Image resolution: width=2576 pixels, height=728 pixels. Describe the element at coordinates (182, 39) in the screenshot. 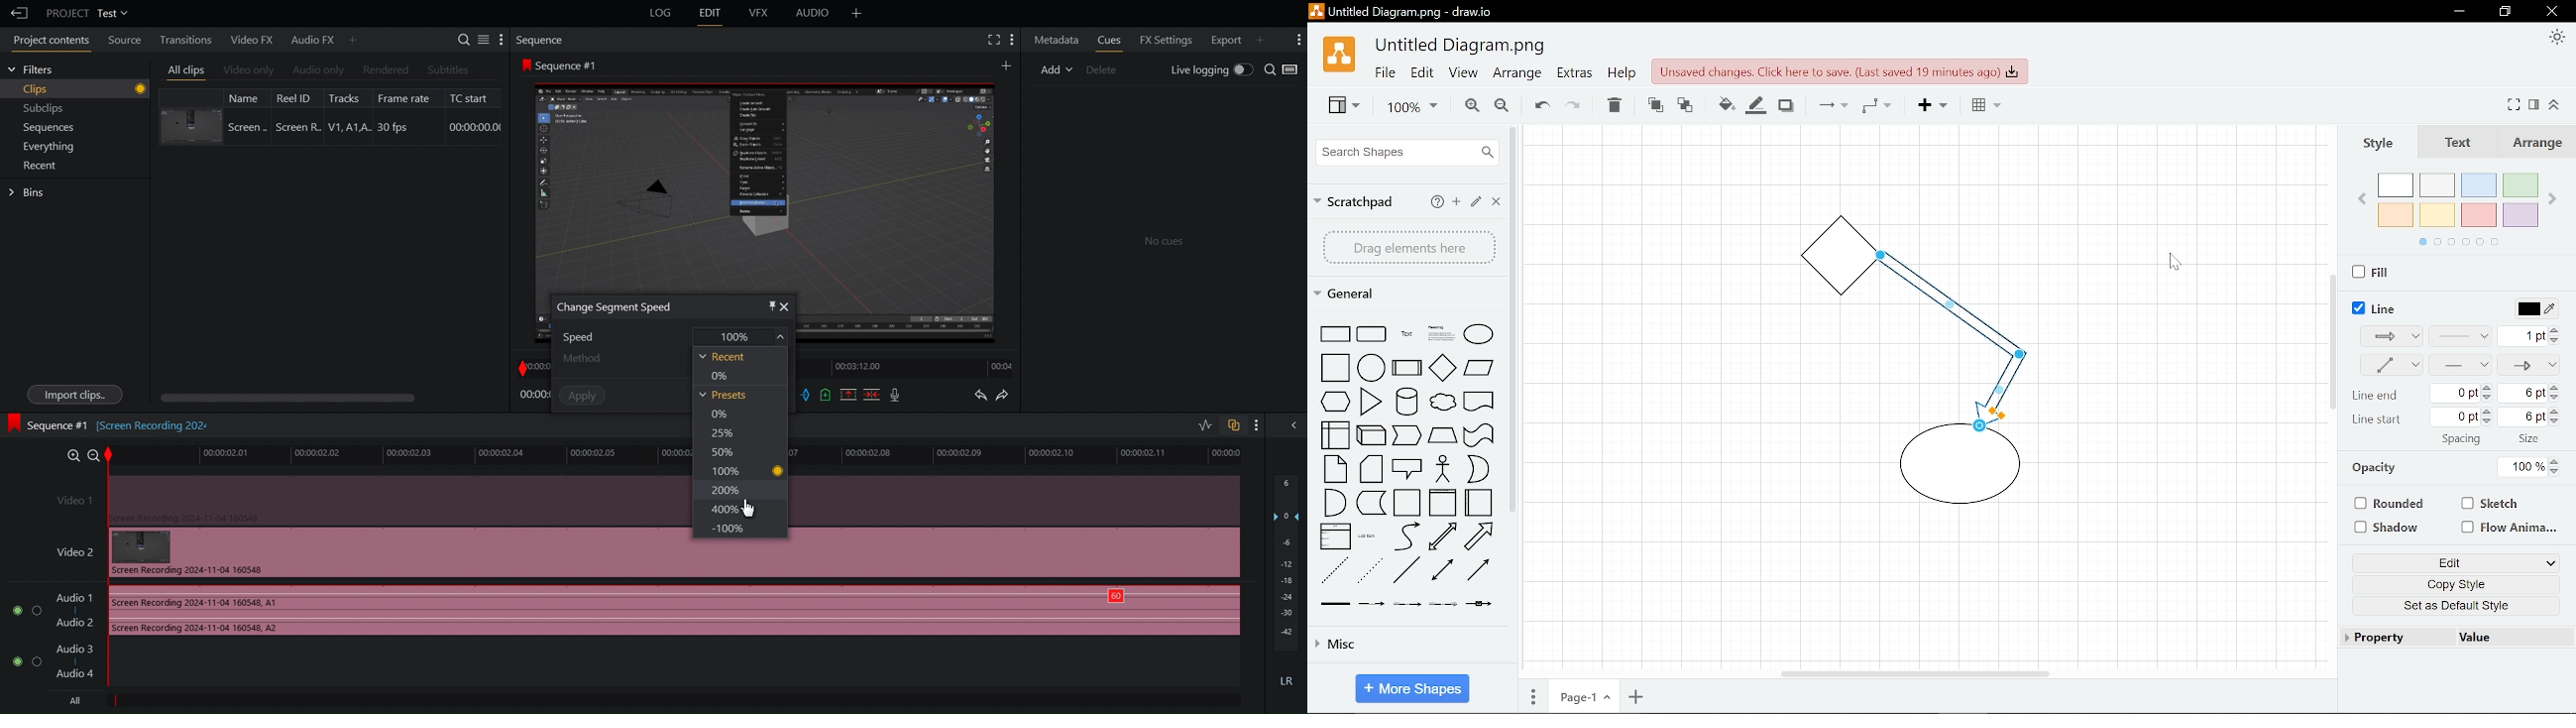

I see `Transitions` at that location.